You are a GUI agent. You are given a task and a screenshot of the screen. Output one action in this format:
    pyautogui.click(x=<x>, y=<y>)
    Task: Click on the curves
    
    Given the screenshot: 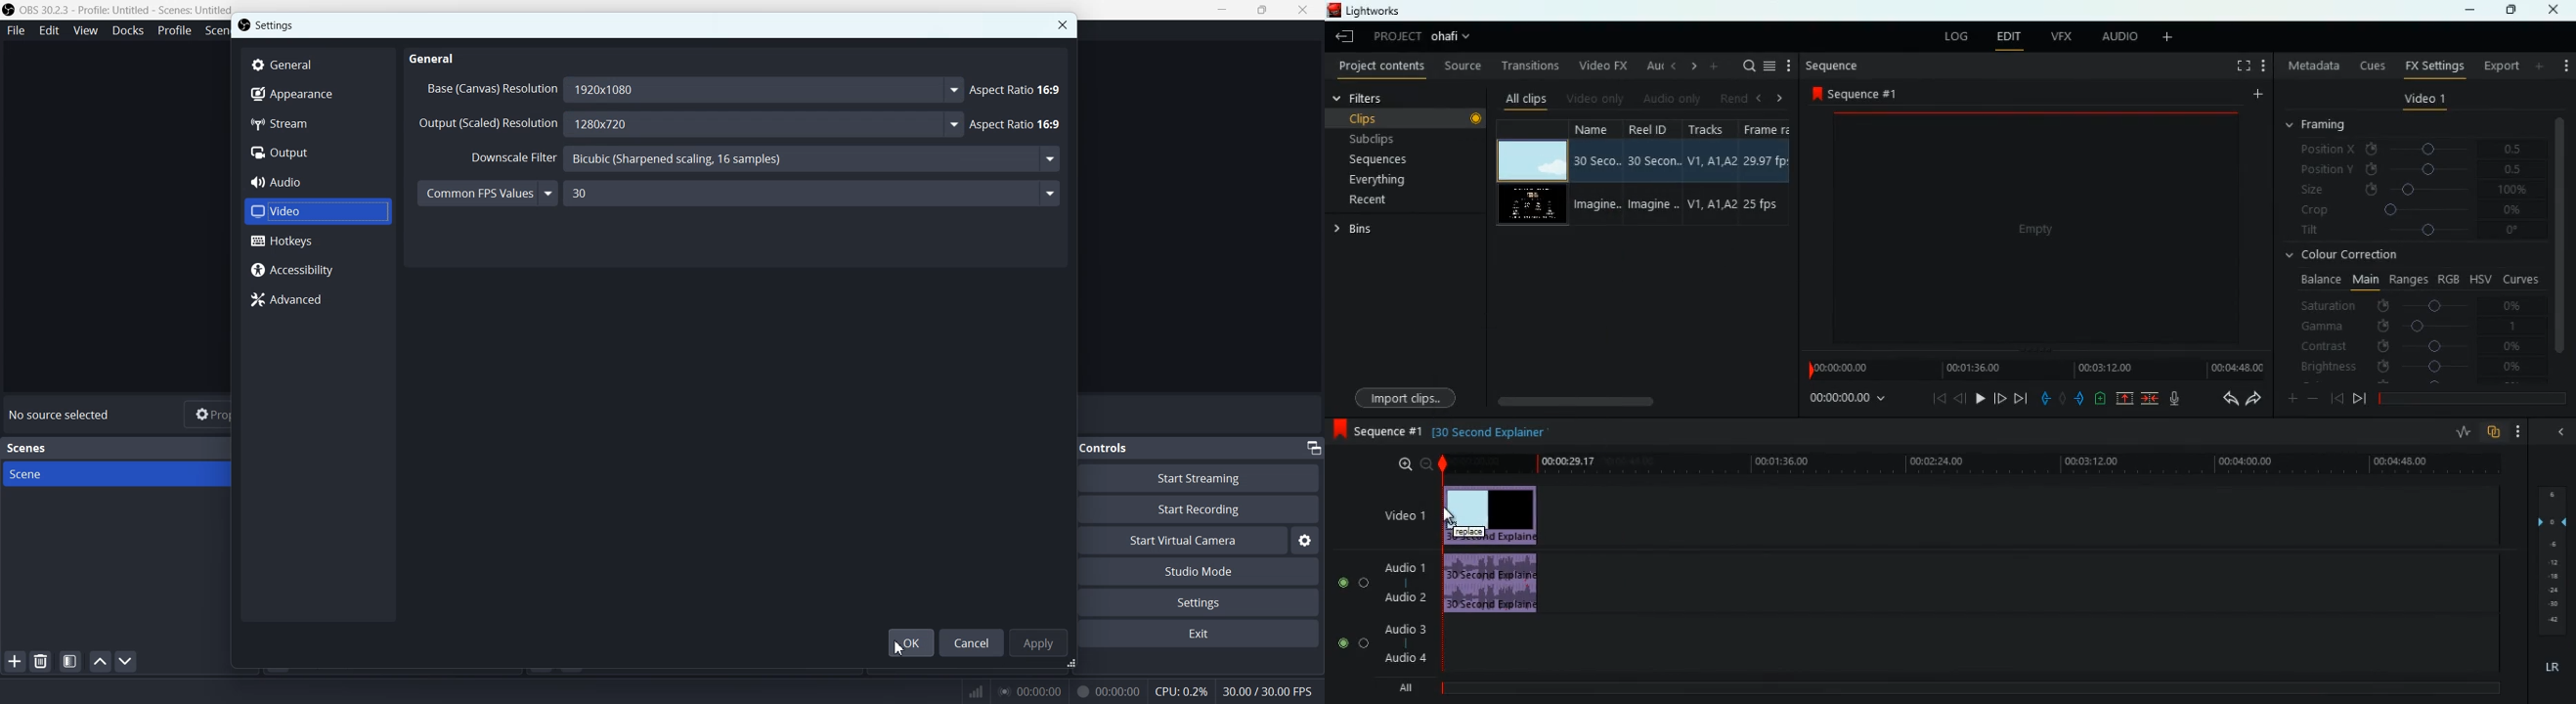 What is the action you would take?
    pyautogui.click(x=2521, y=279)
    